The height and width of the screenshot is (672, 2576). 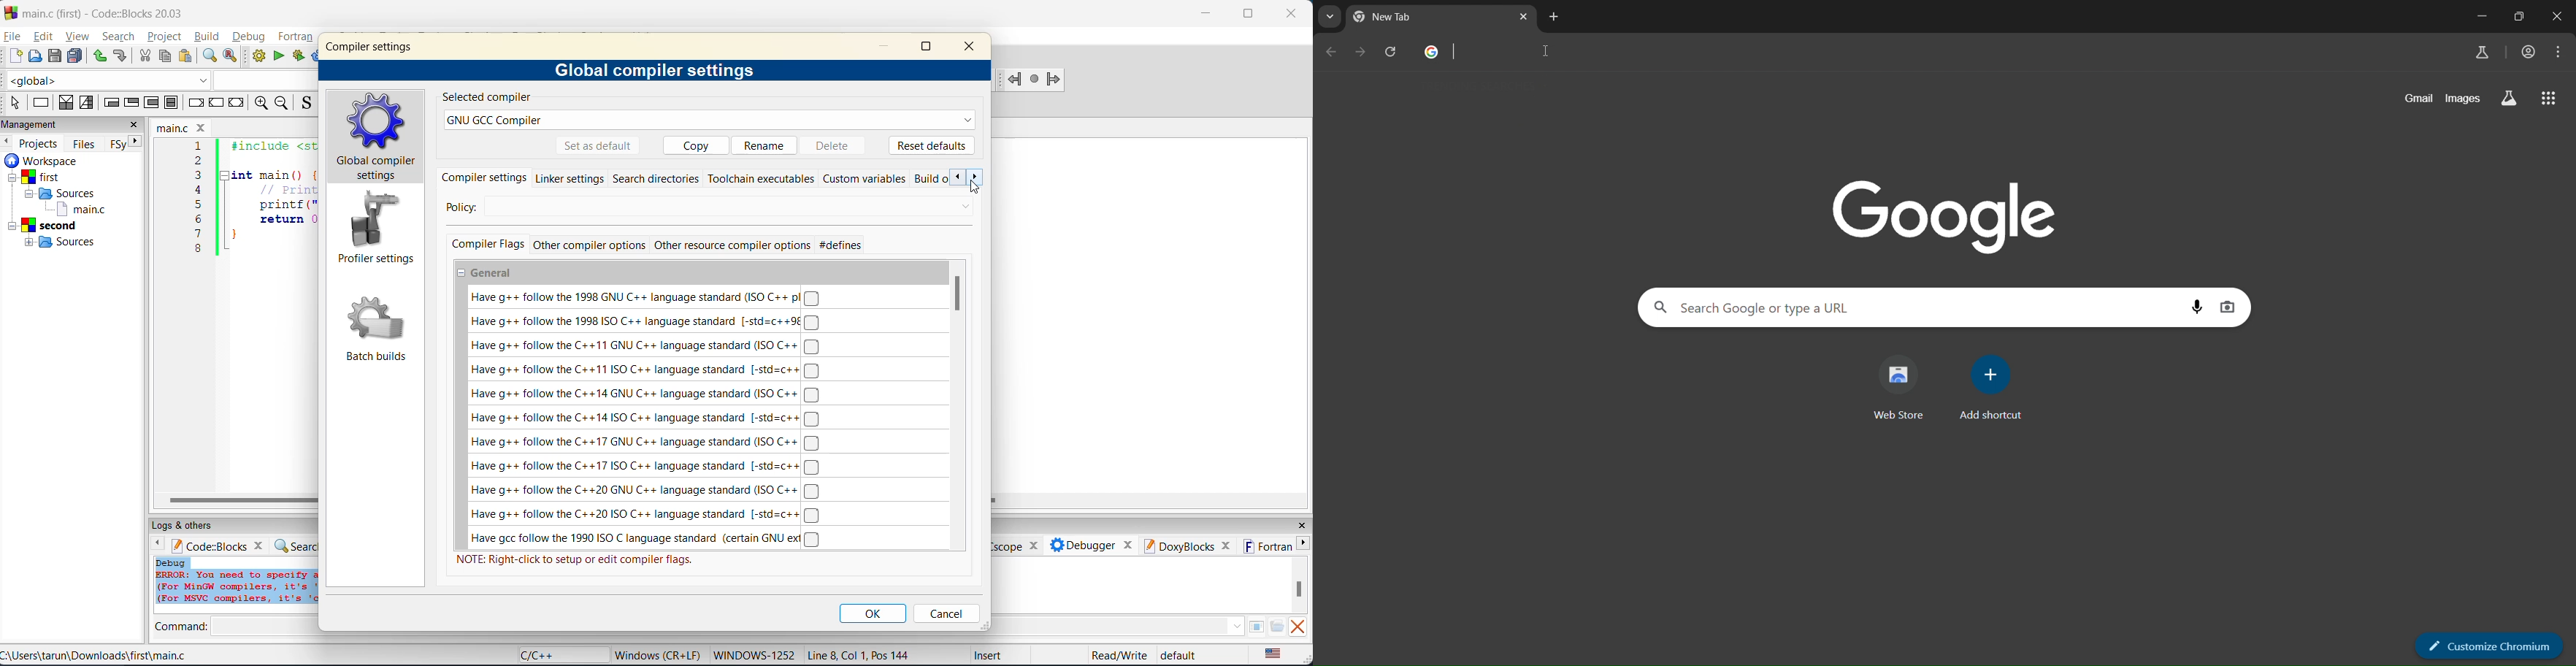 I want to click on search tabs, so click(x=1331, y=16).